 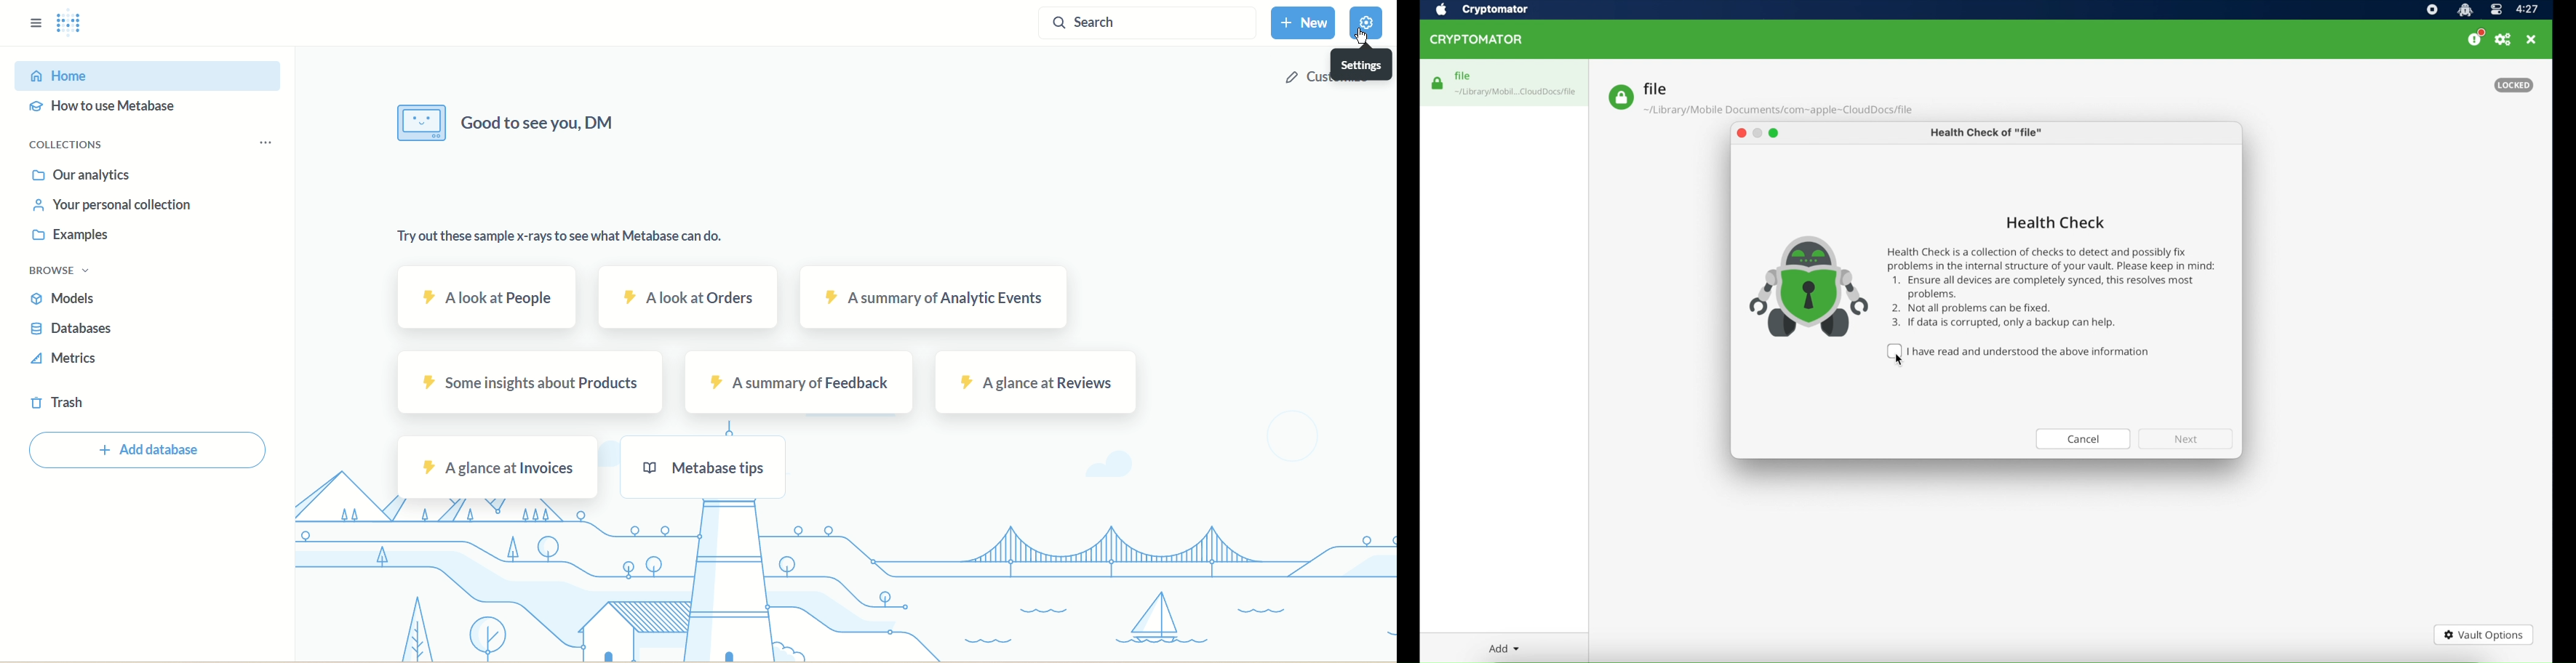 I want to click on A look at people, so click(x=492, y=298).